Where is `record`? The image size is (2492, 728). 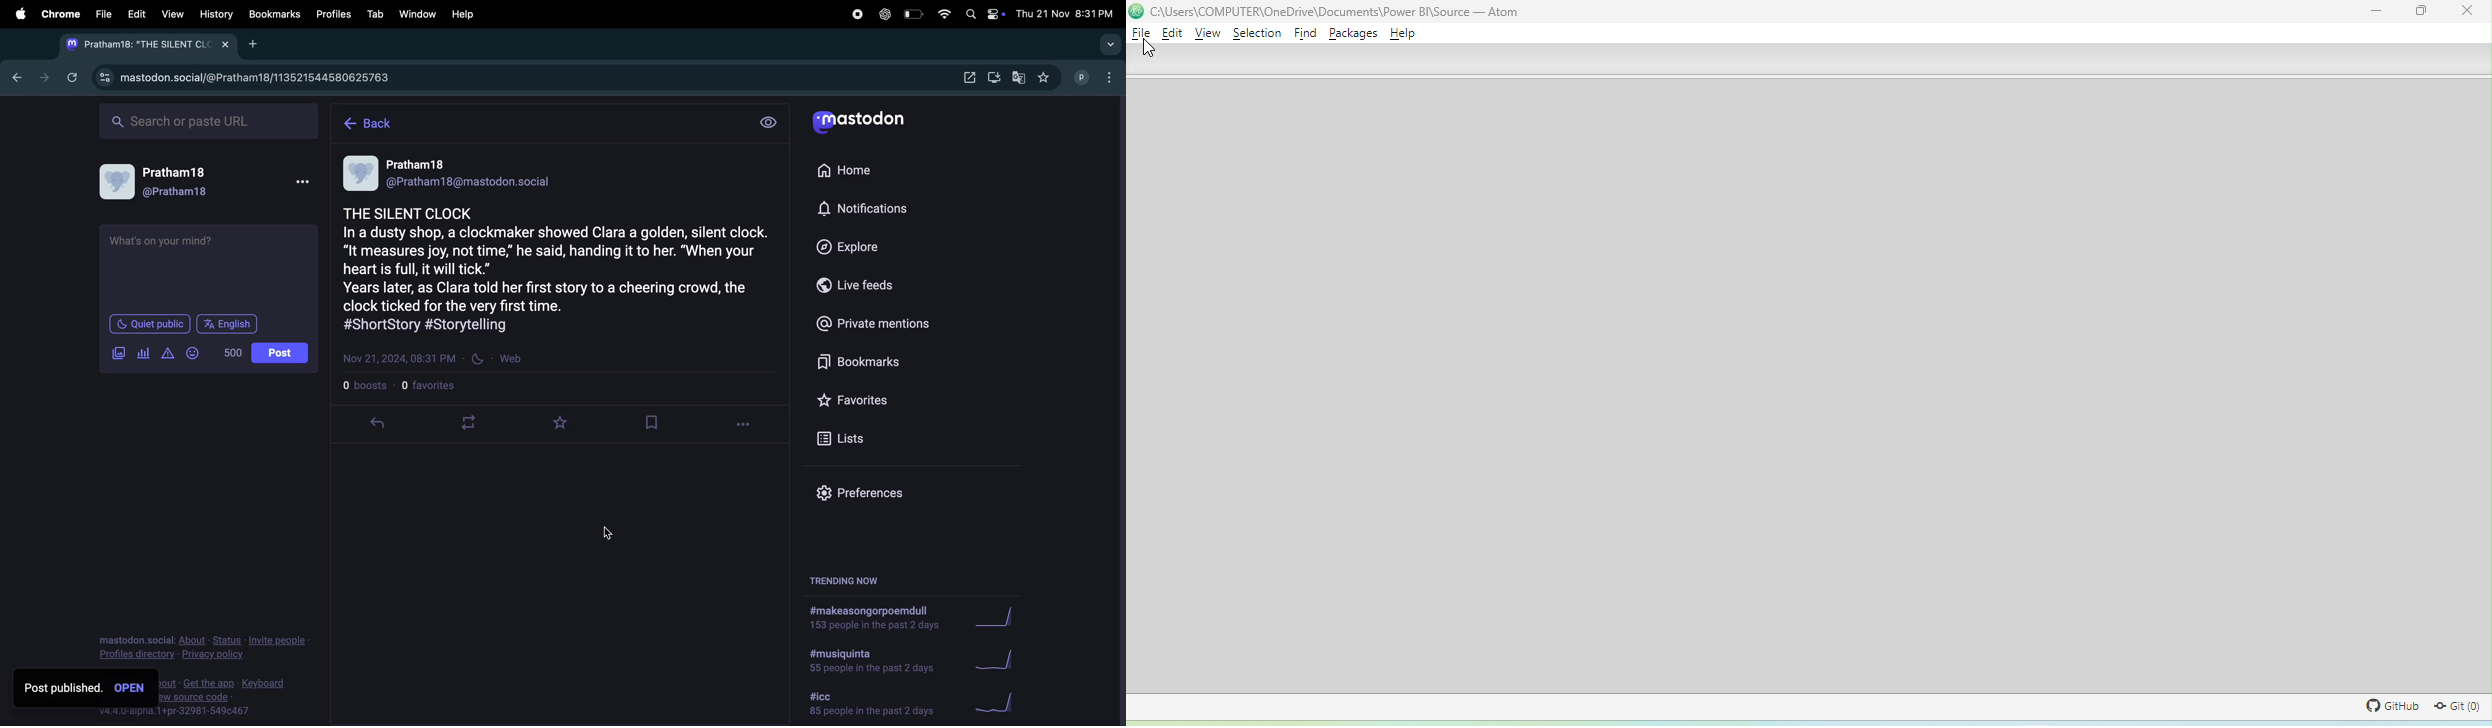
record is located at coordinates (854, 13).